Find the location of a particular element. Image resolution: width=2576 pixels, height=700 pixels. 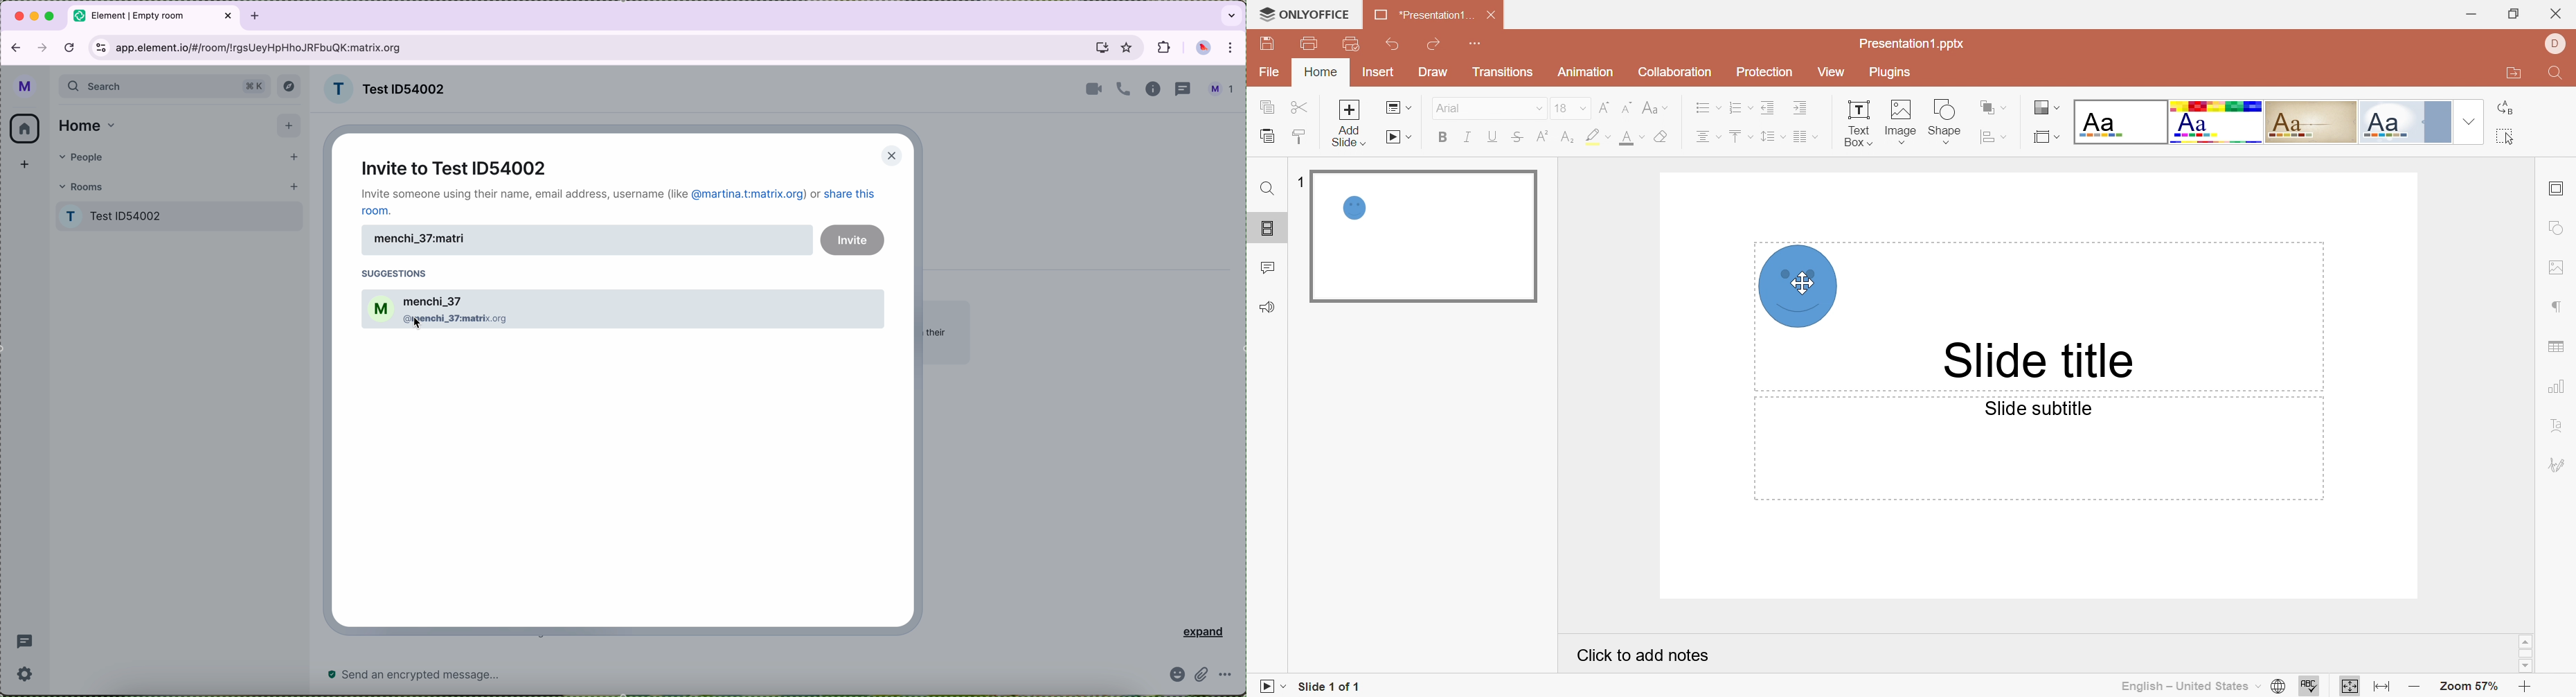

Drop Down is located at coordinates (1538, 110).